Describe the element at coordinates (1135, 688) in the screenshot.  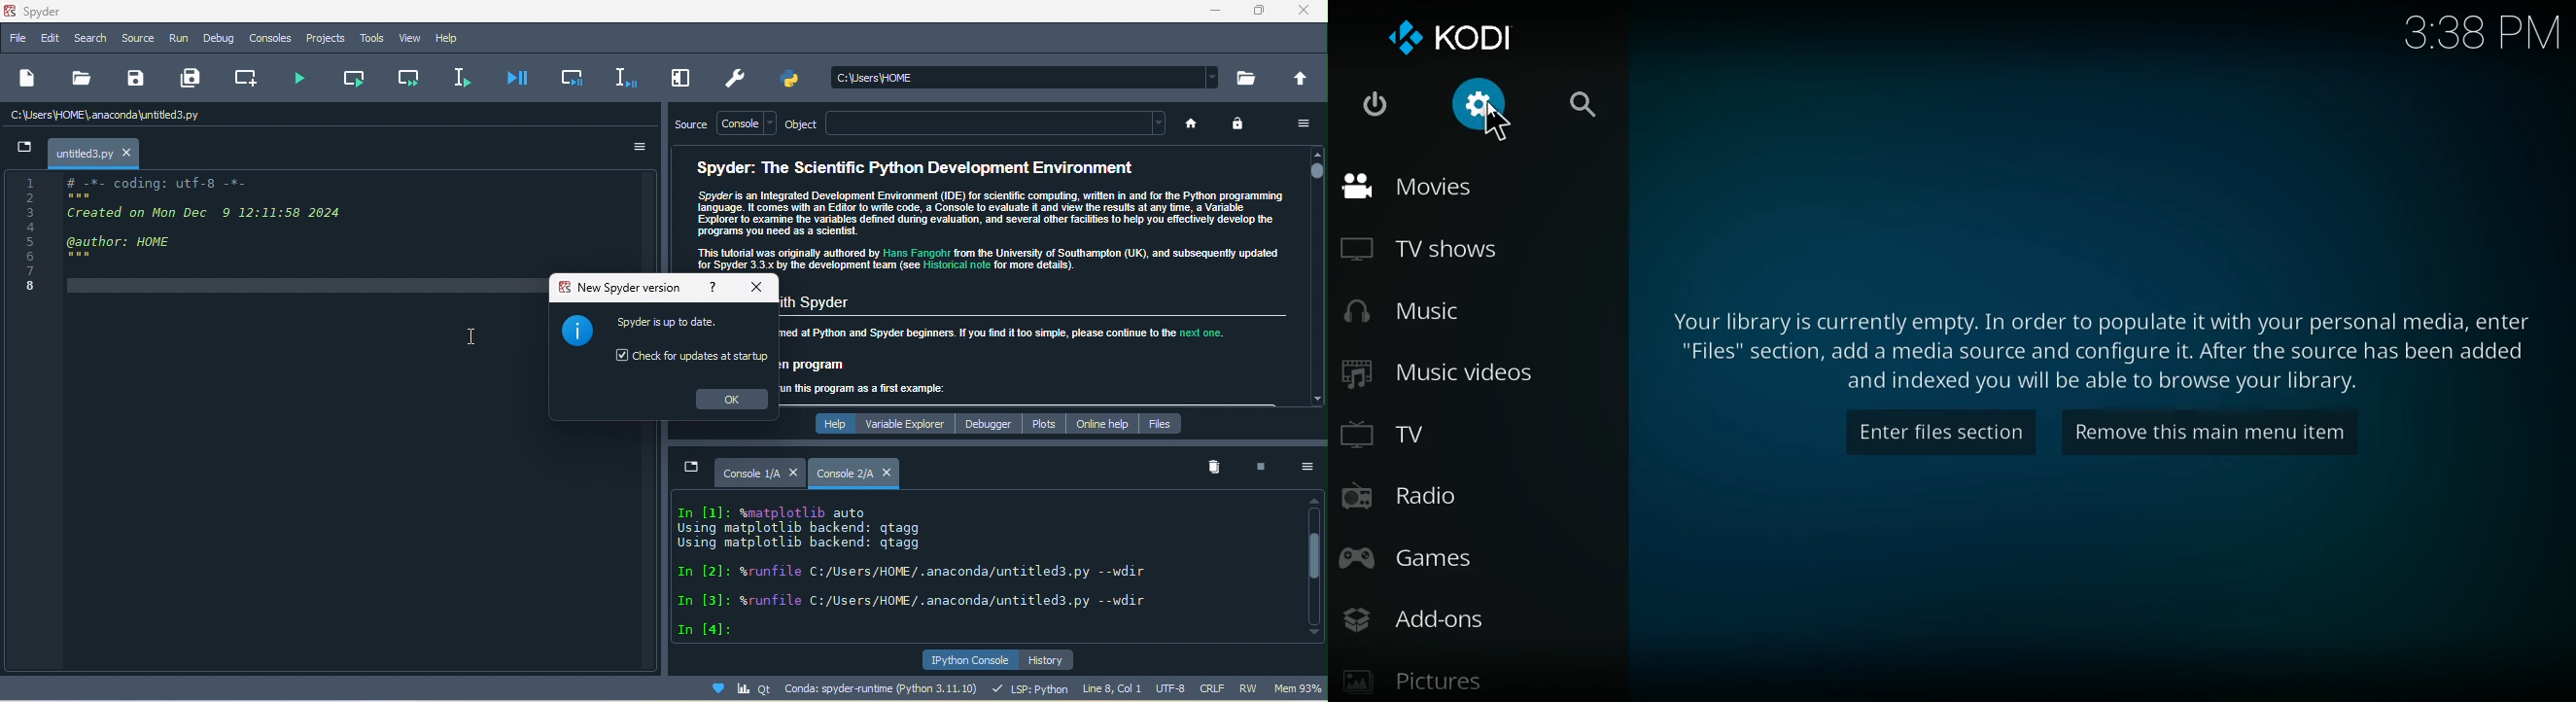
I see `line 8, col 1, utf 8` at that location.